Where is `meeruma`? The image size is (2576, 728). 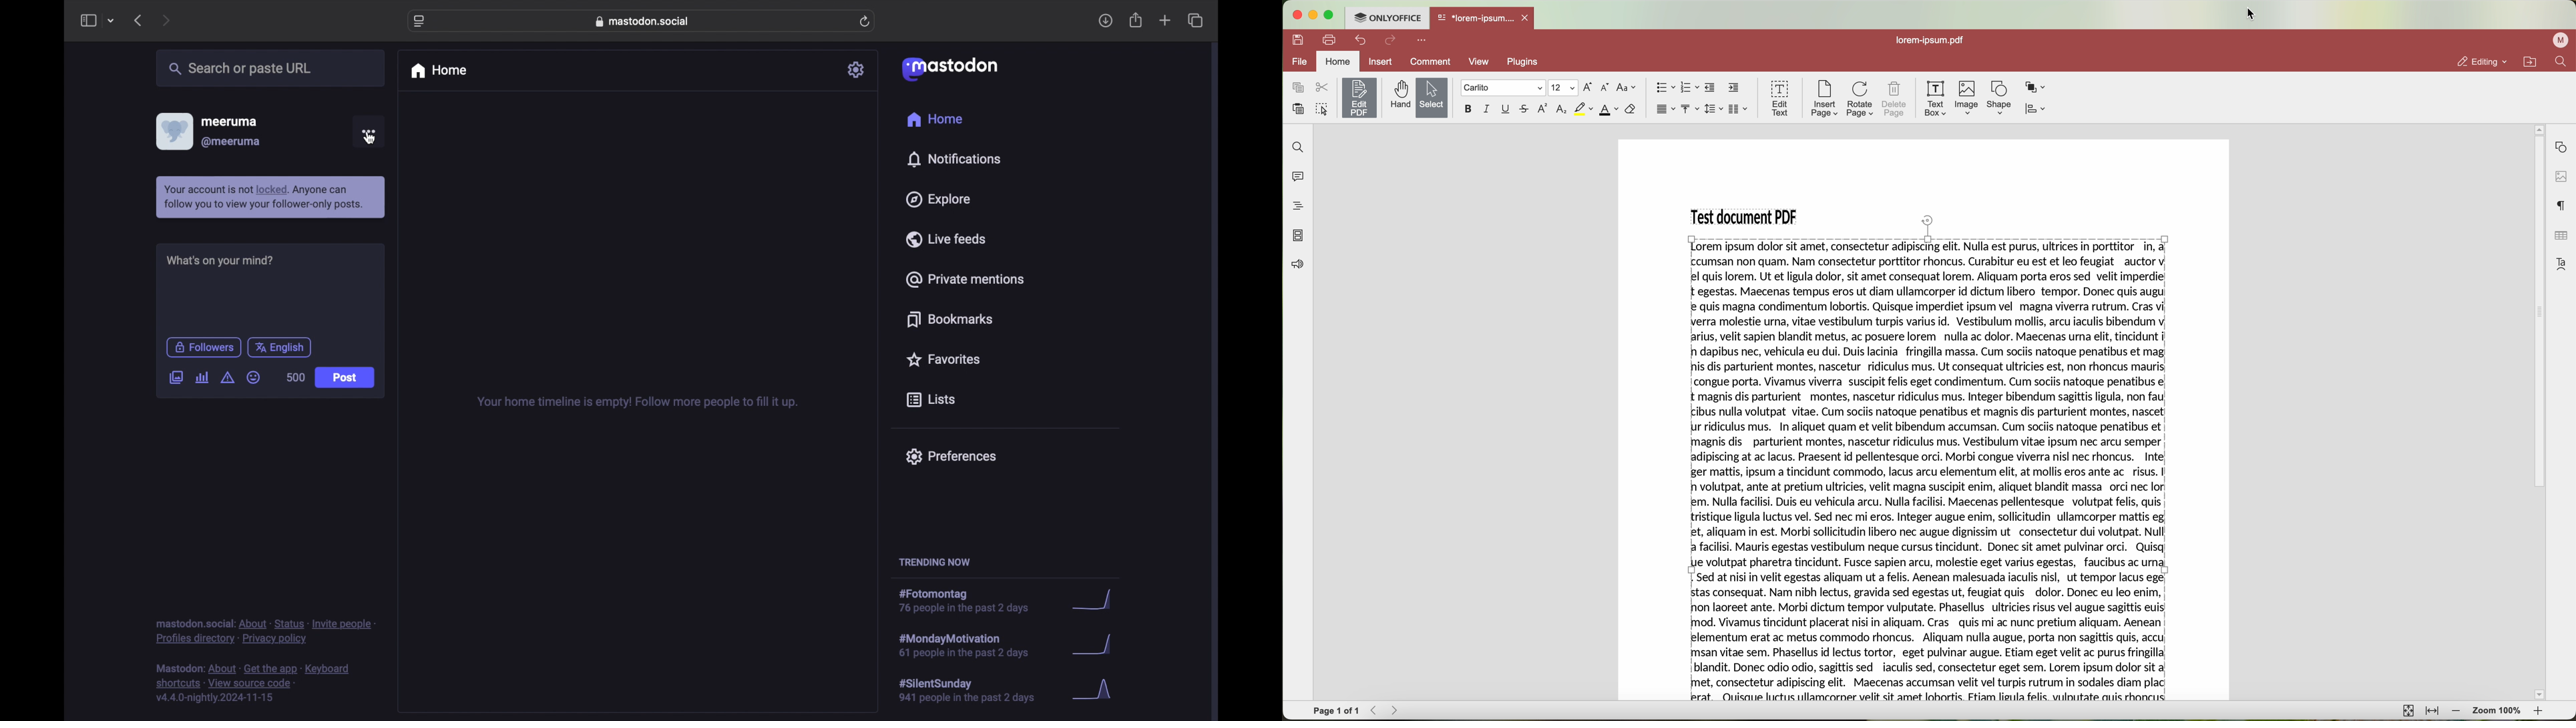 meeruma is located at coordinates (229, 122).